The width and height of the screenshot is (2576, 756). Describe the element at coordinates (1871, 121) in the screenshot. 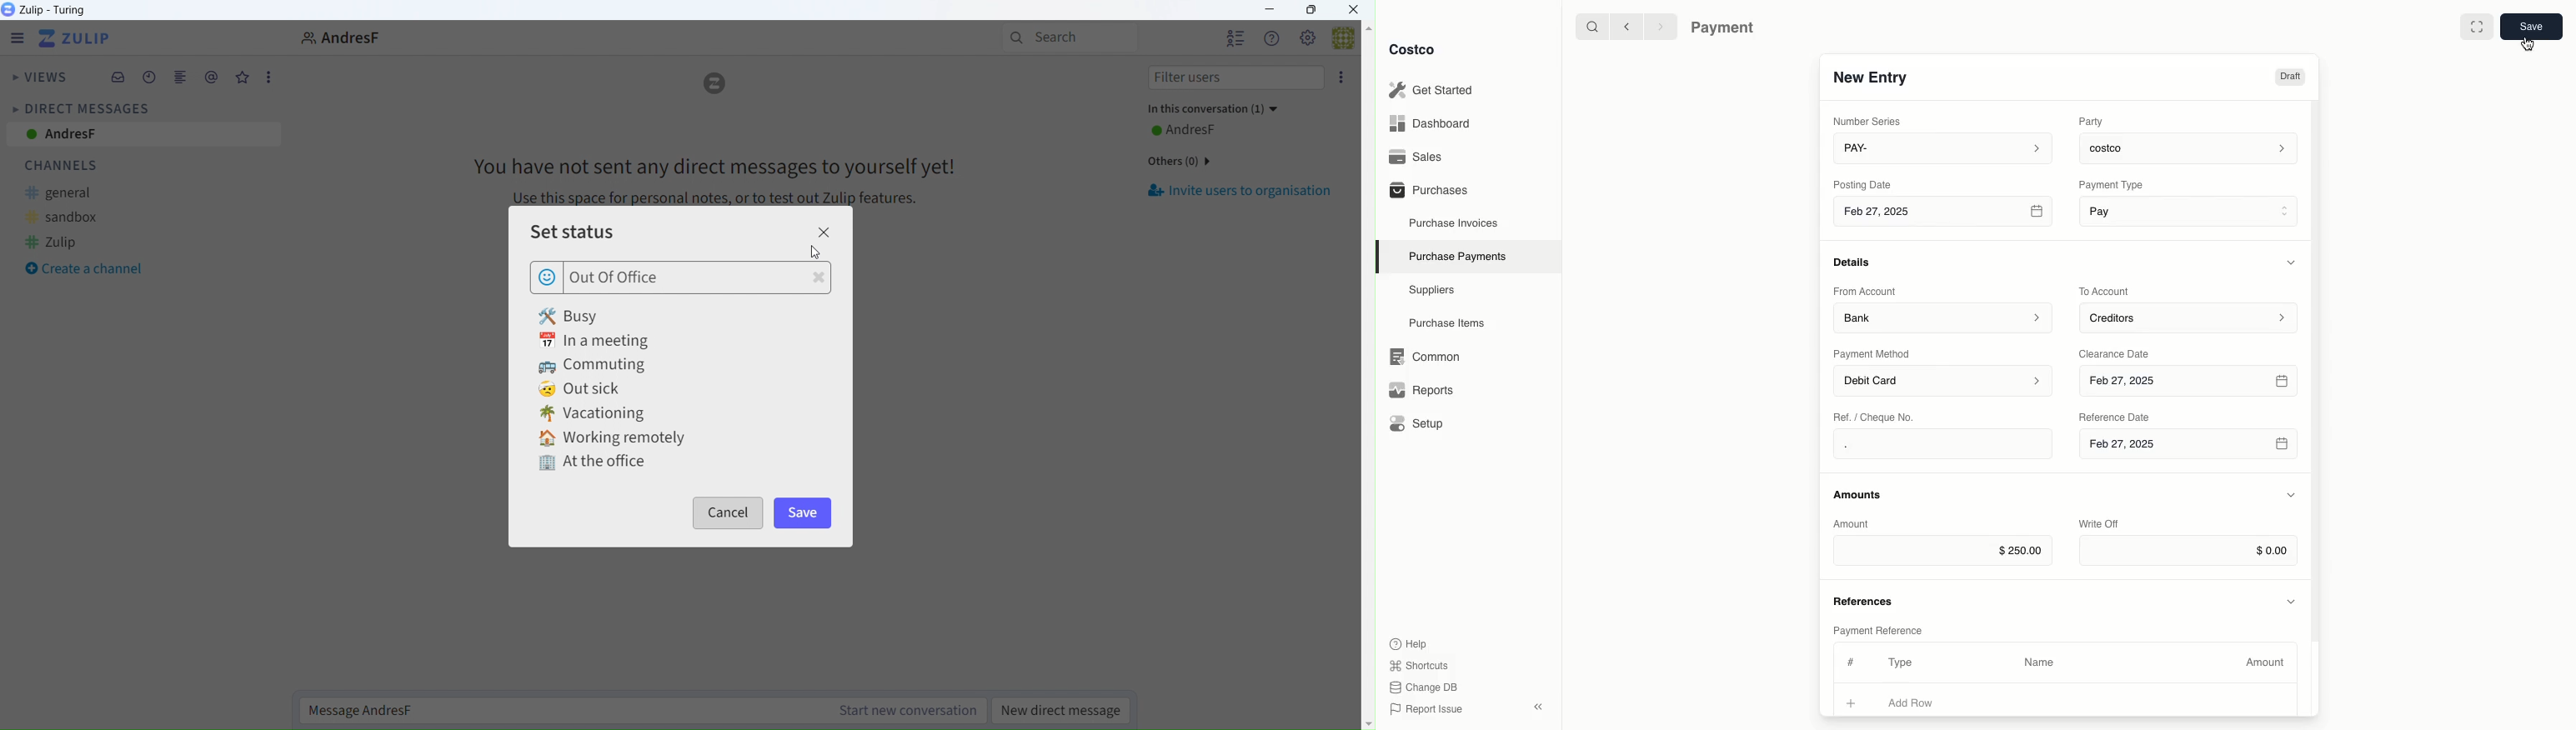

I see `Number Series` at that location.